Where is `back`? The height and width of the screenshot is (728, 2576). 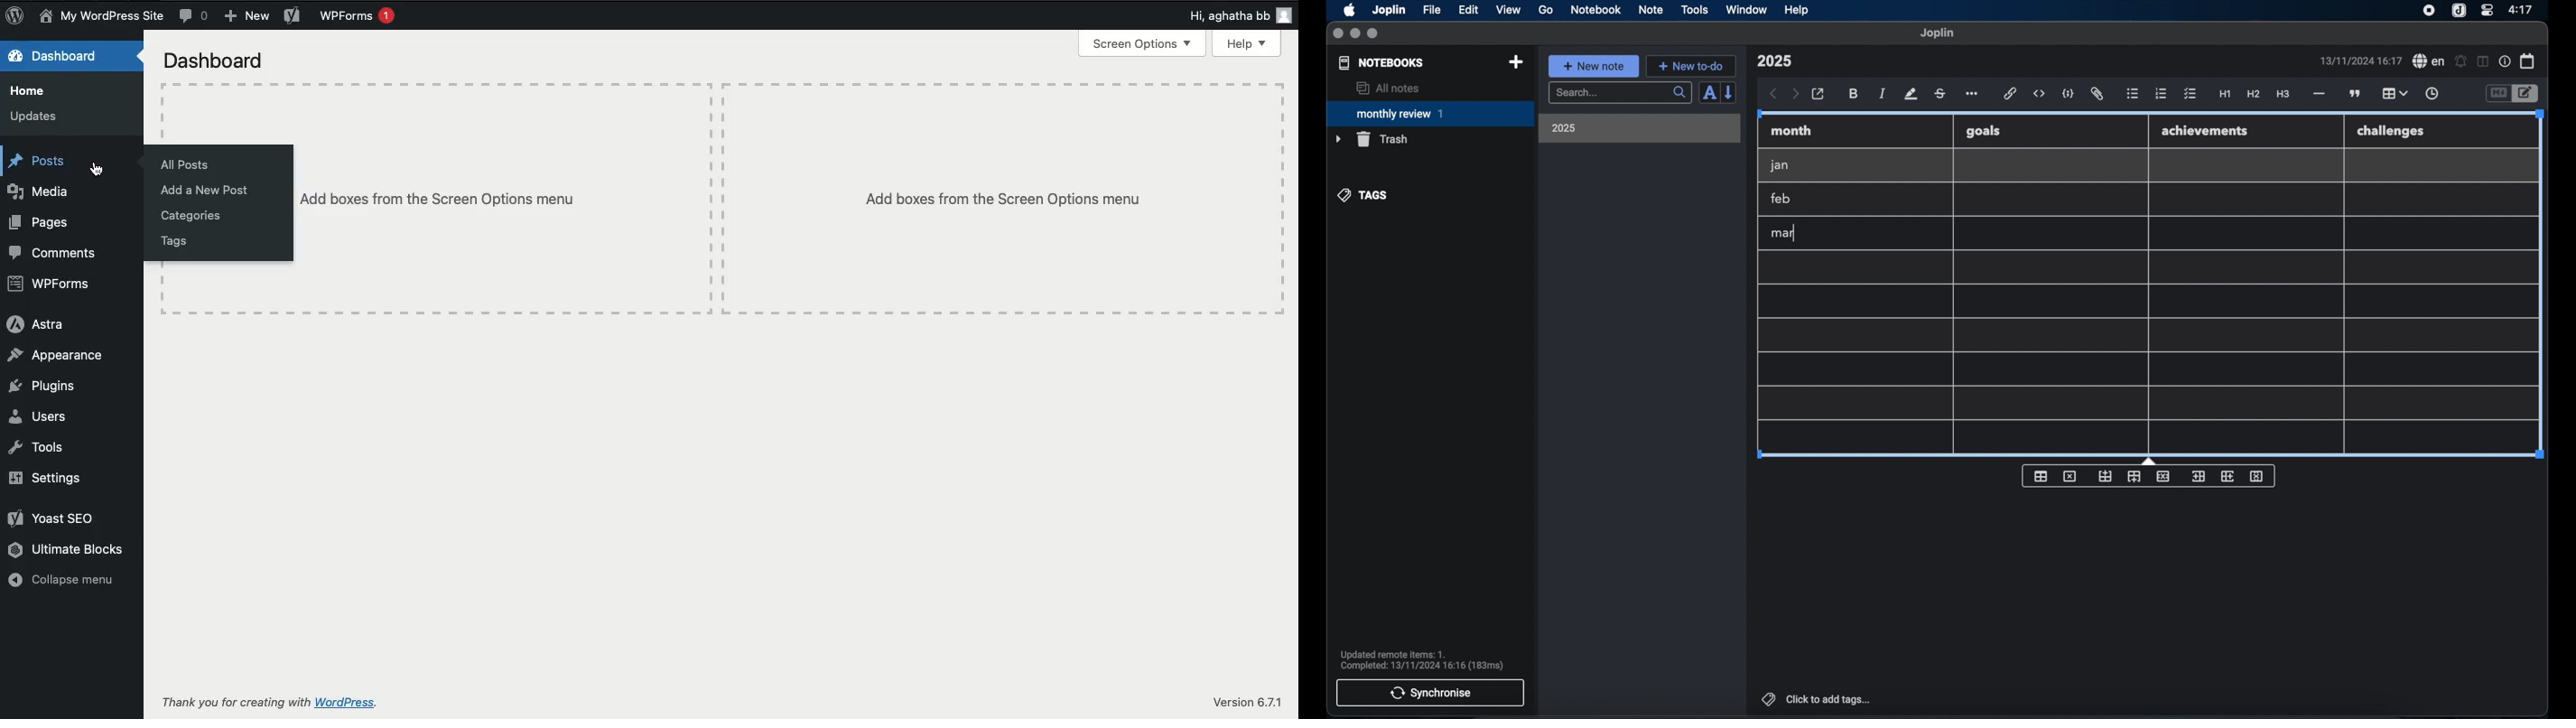
back is located at coordinates (1774, 94).